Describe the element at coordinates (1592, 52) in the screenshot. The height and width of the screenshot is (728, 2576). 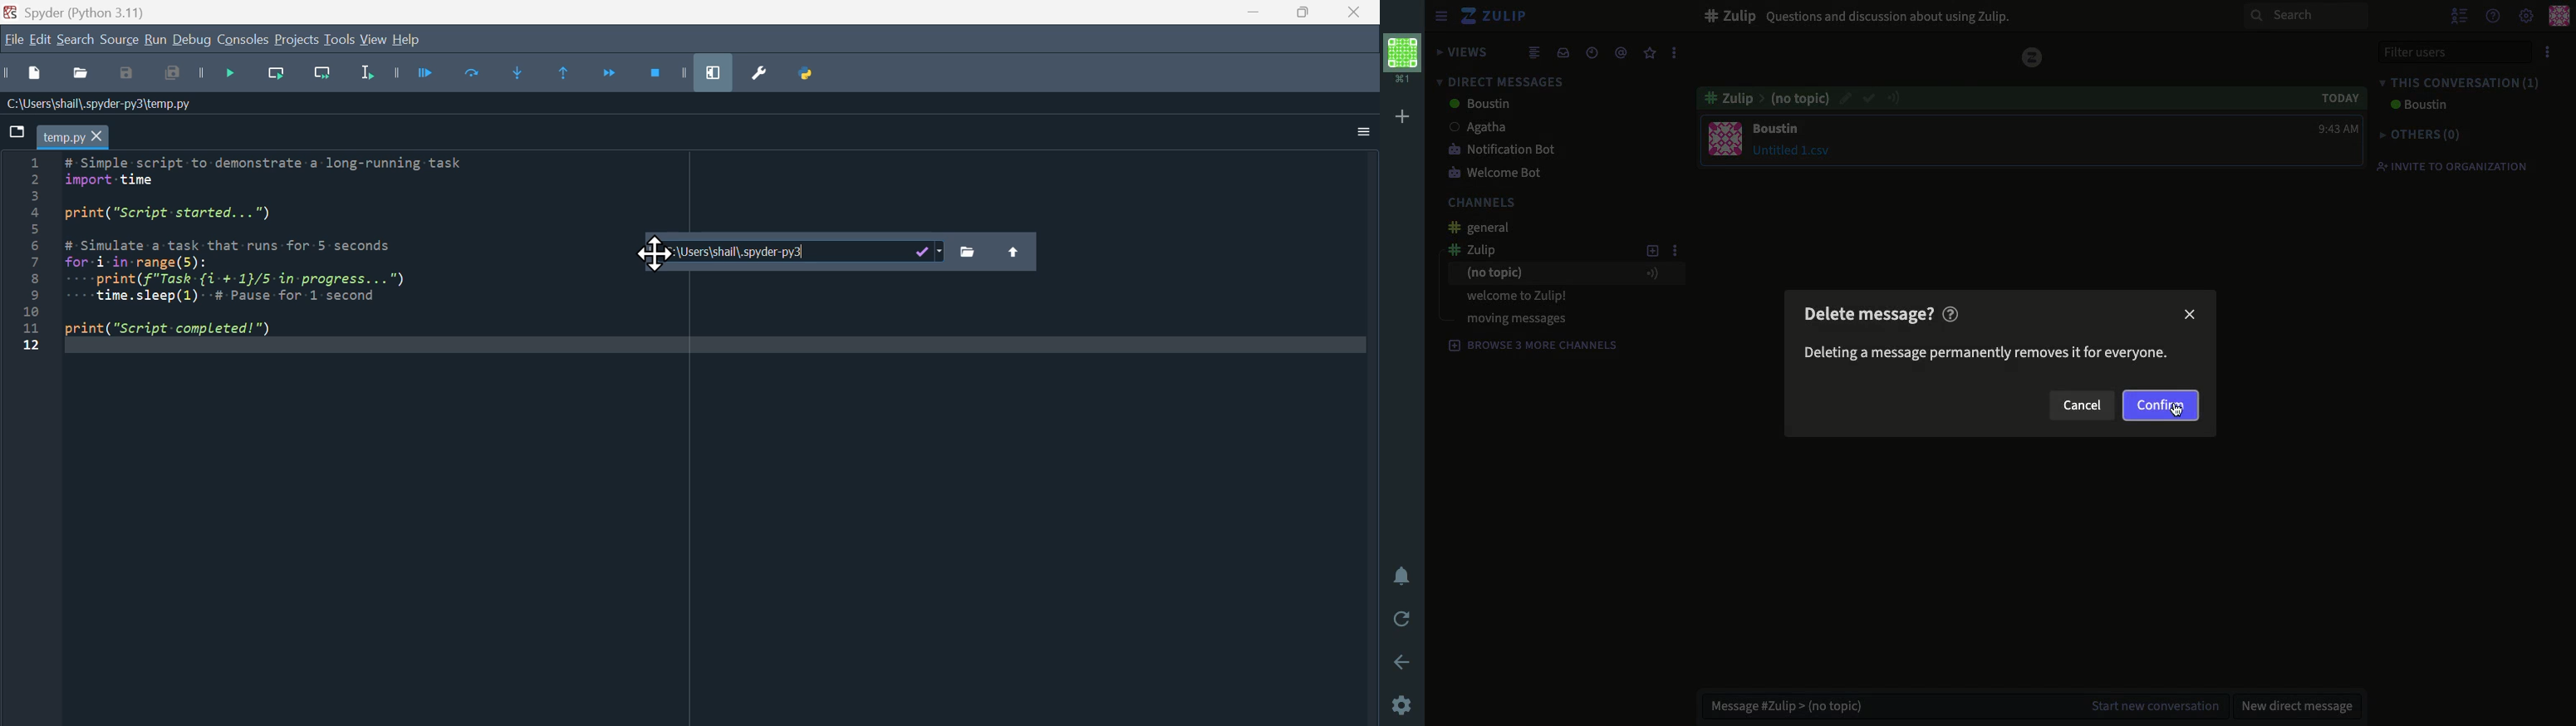
I see `date time` at that location.